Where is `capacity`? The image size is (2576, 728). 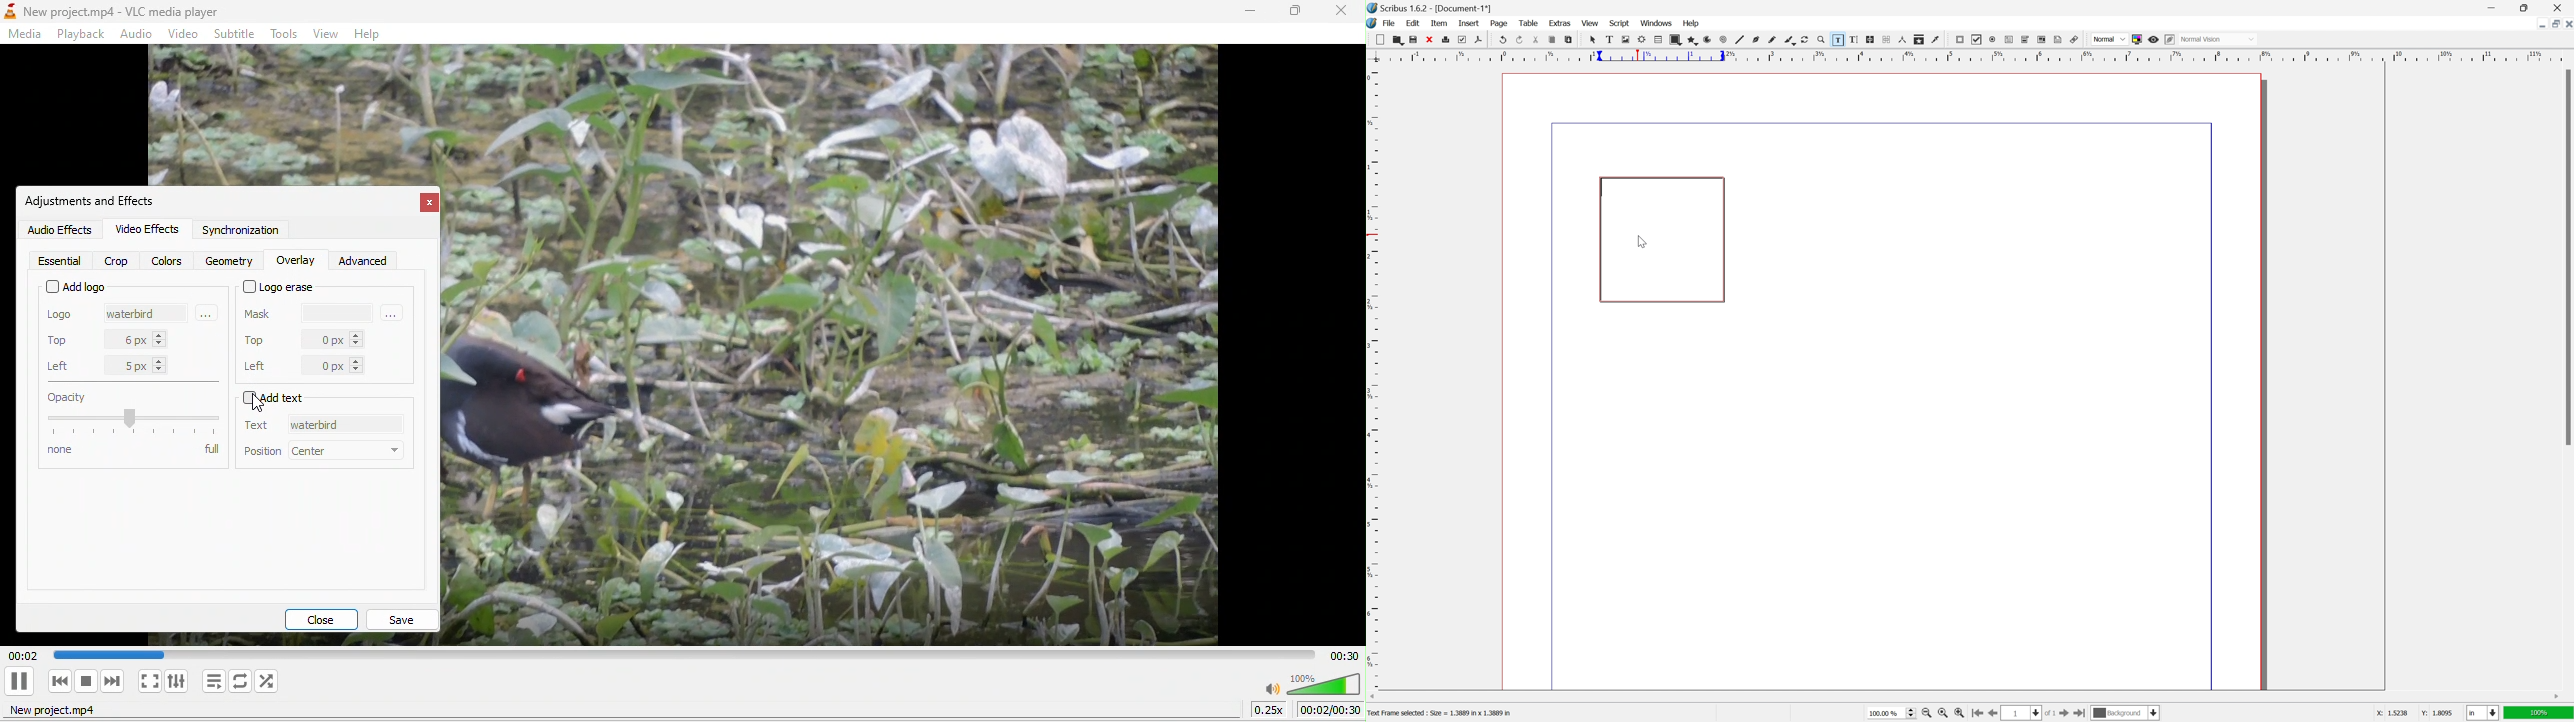 capacity is located at coordinates (134, 415).